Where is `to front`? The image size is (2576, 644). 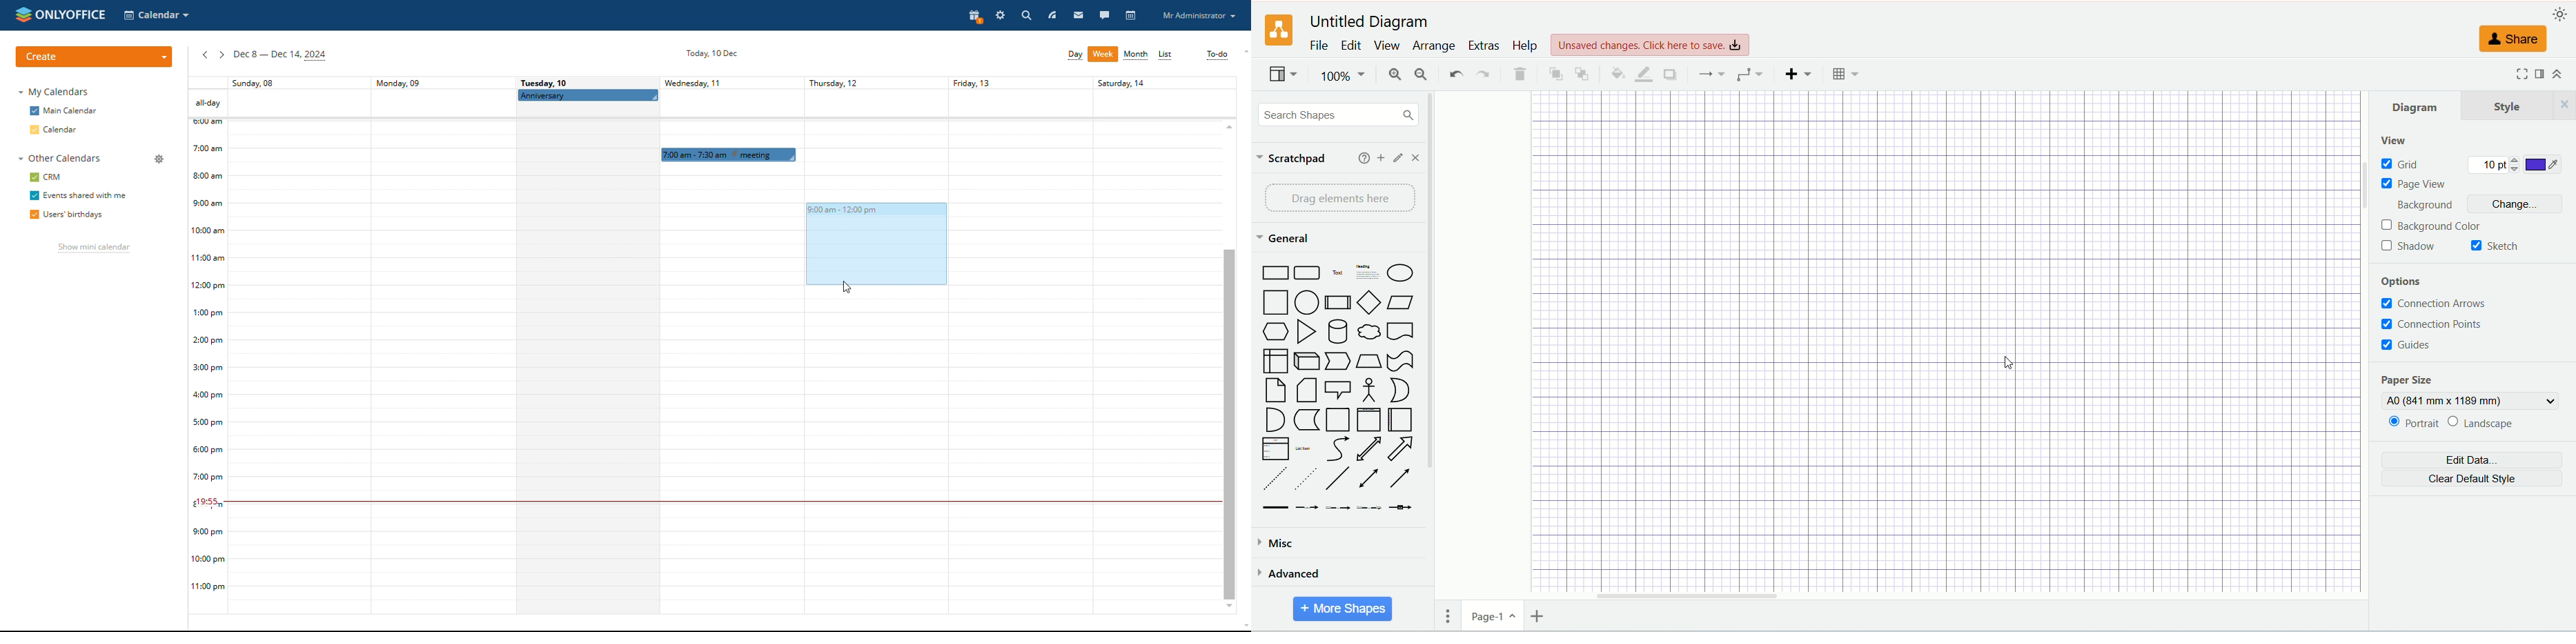
to front is located at coordinates (1555, 72).